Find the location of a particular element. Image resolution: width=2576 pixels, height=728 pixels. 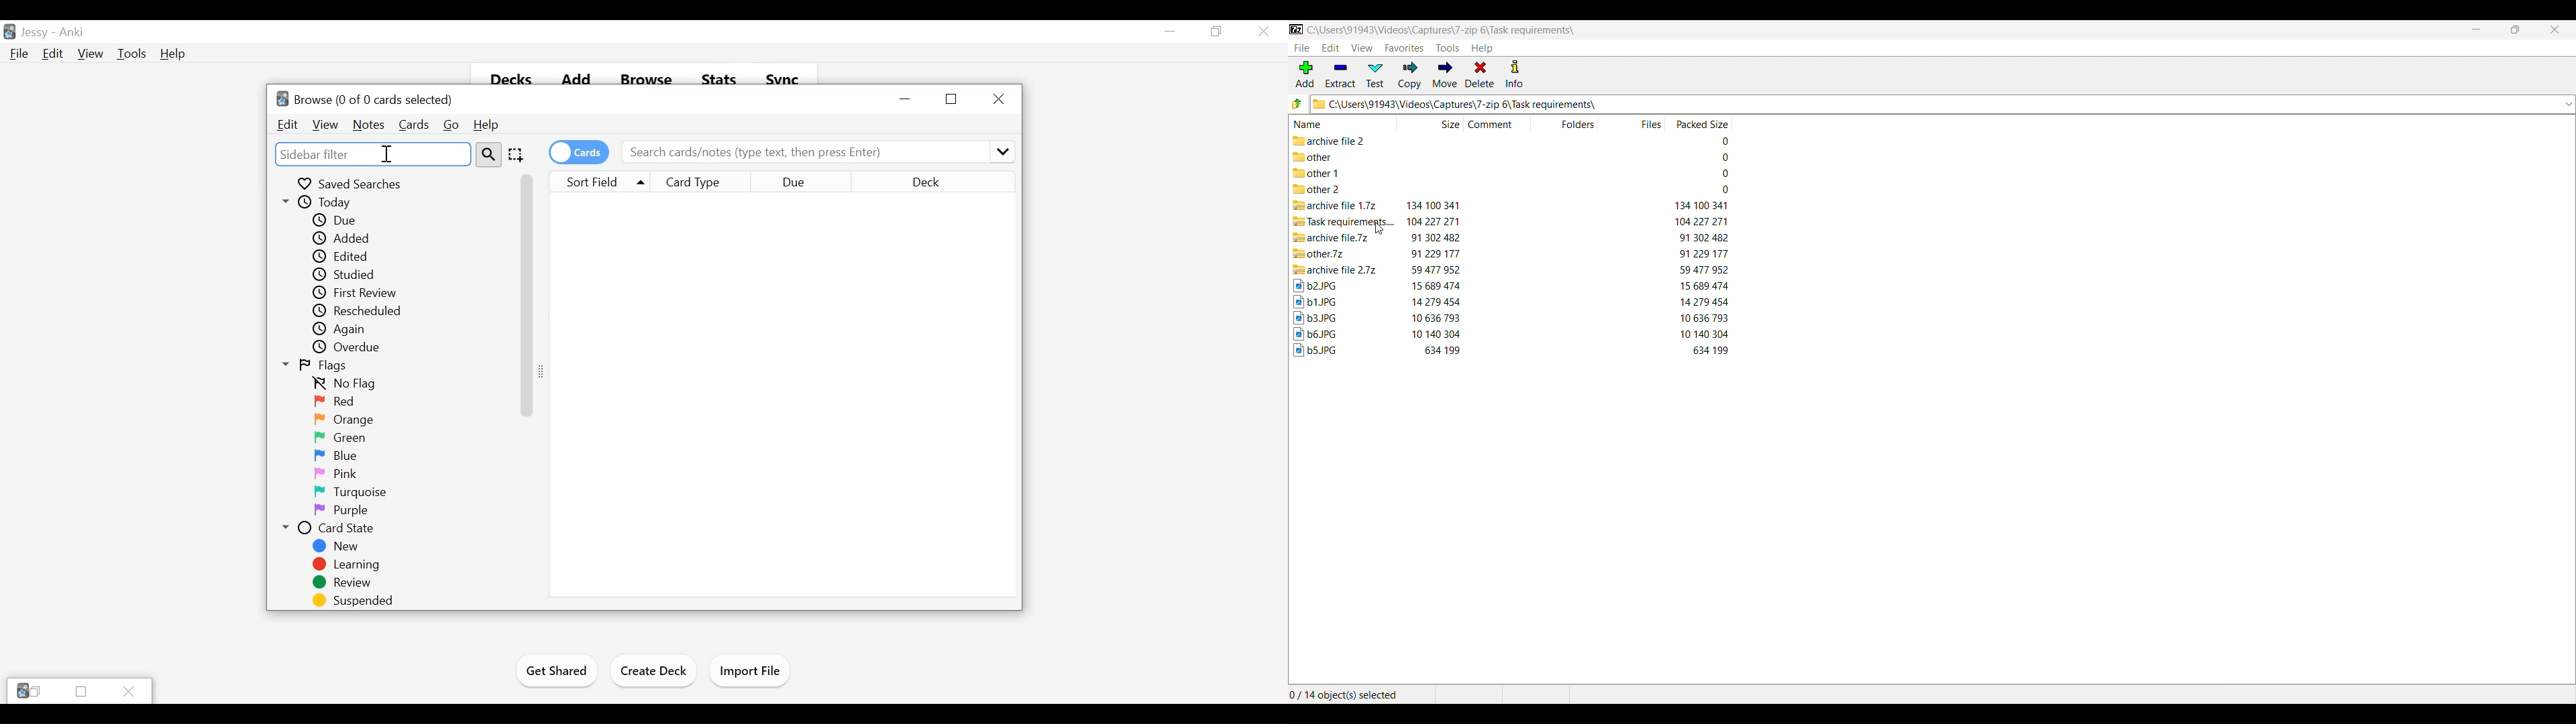

Today is located at coordinates (343, 202).